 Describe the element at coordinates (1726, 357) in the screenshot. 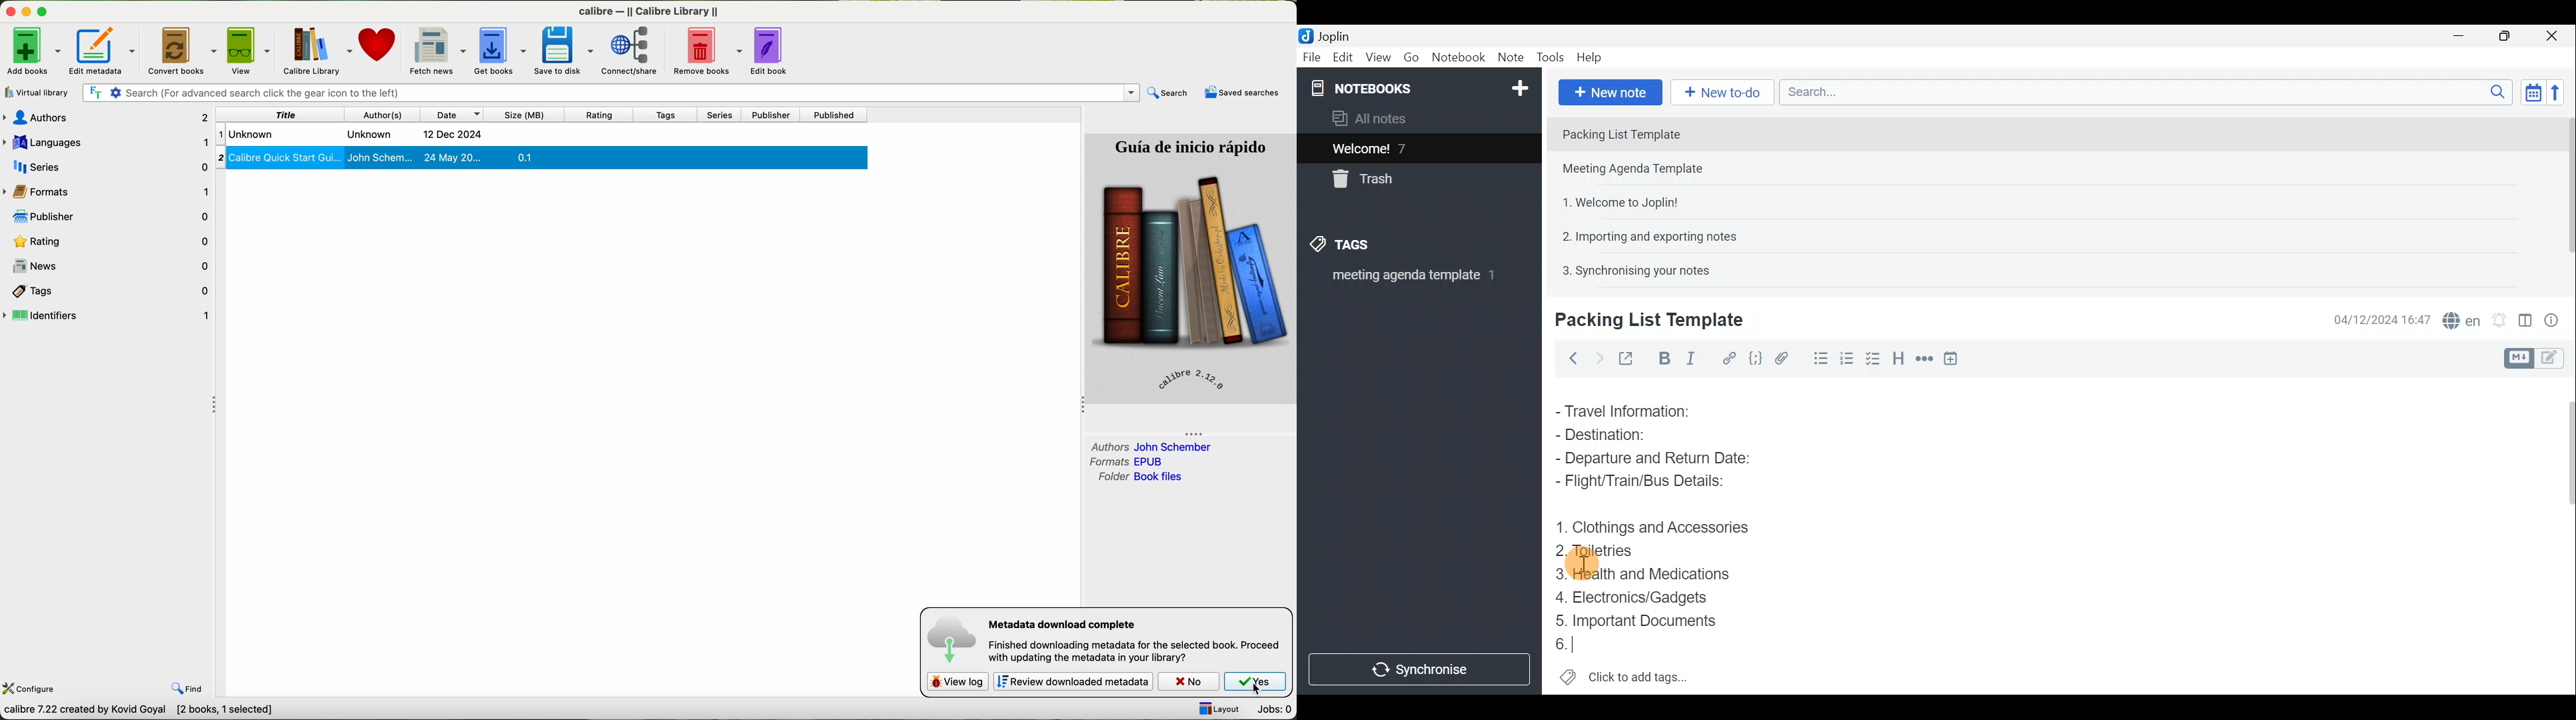

I see `Hyperlink` at that location.